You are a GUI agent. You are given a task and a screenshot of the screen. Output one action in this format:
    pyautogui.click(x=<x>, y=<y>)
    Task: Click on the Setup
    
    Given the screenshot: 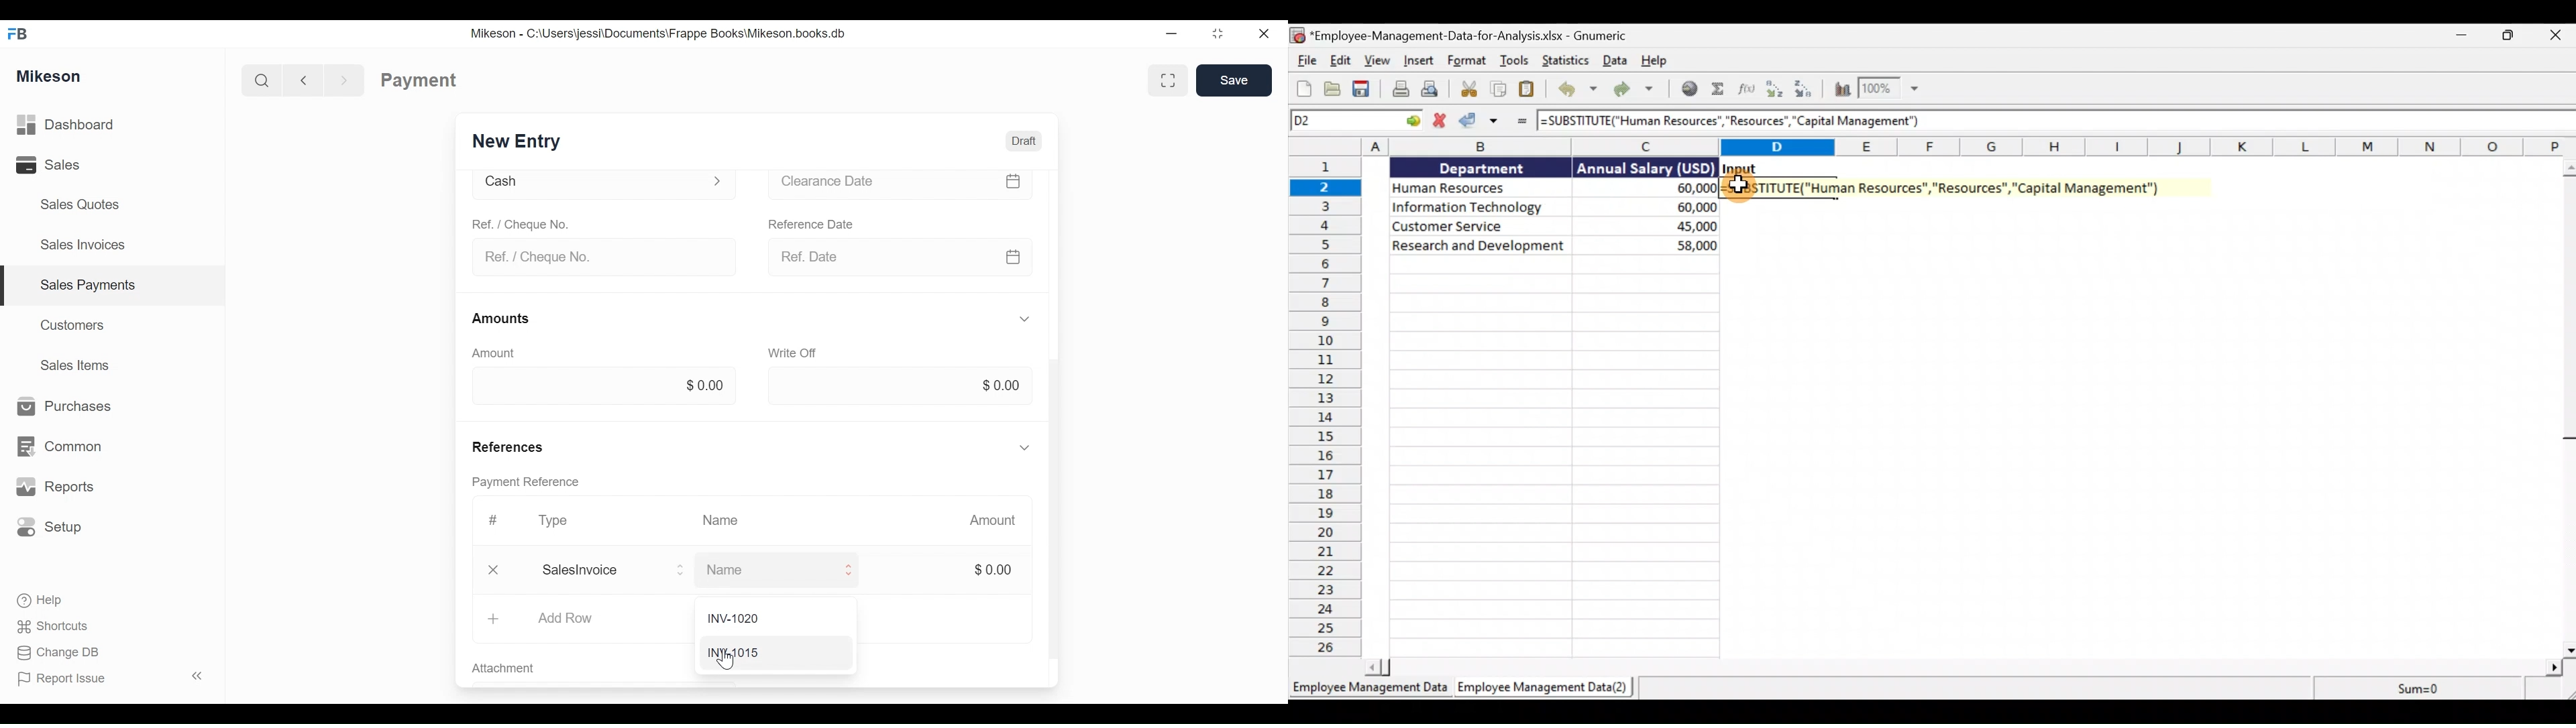 What is the action you would take?
    pyautogui.click(x=54, y=528)
    